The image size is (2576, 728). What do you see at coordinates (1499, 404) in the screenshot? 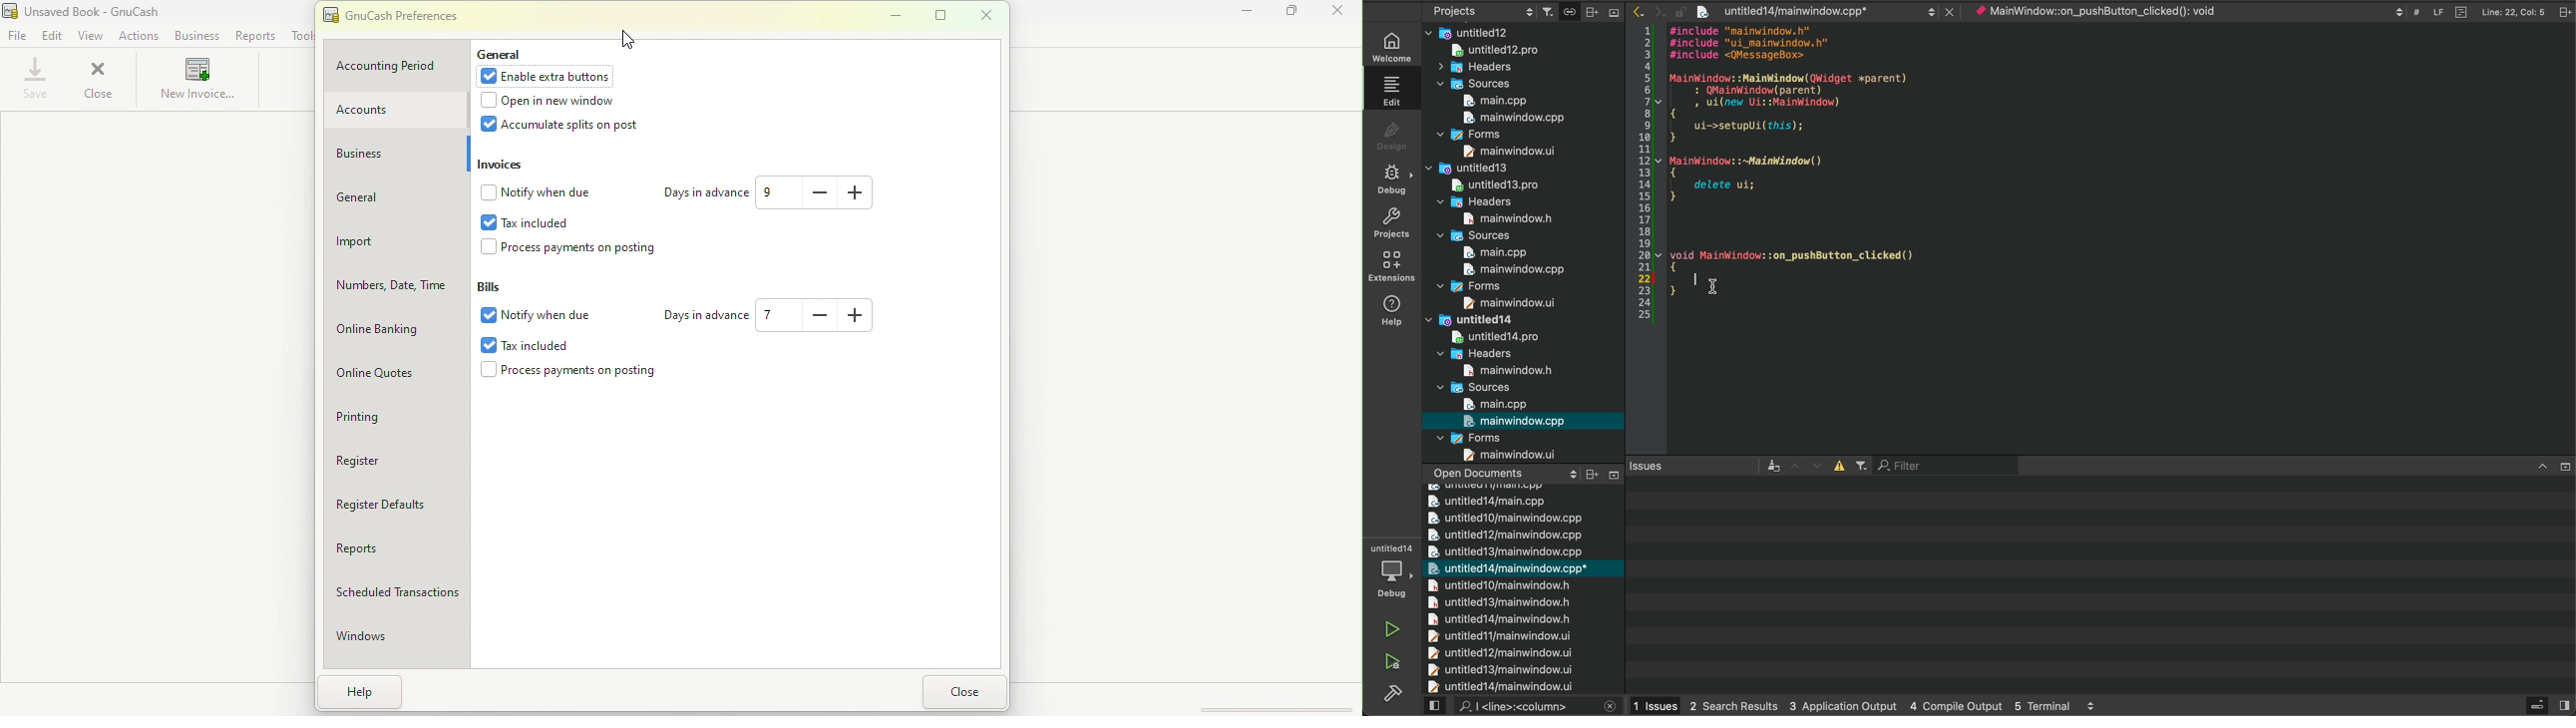
I see `main.cpp` at bounding box center [1499, 404].